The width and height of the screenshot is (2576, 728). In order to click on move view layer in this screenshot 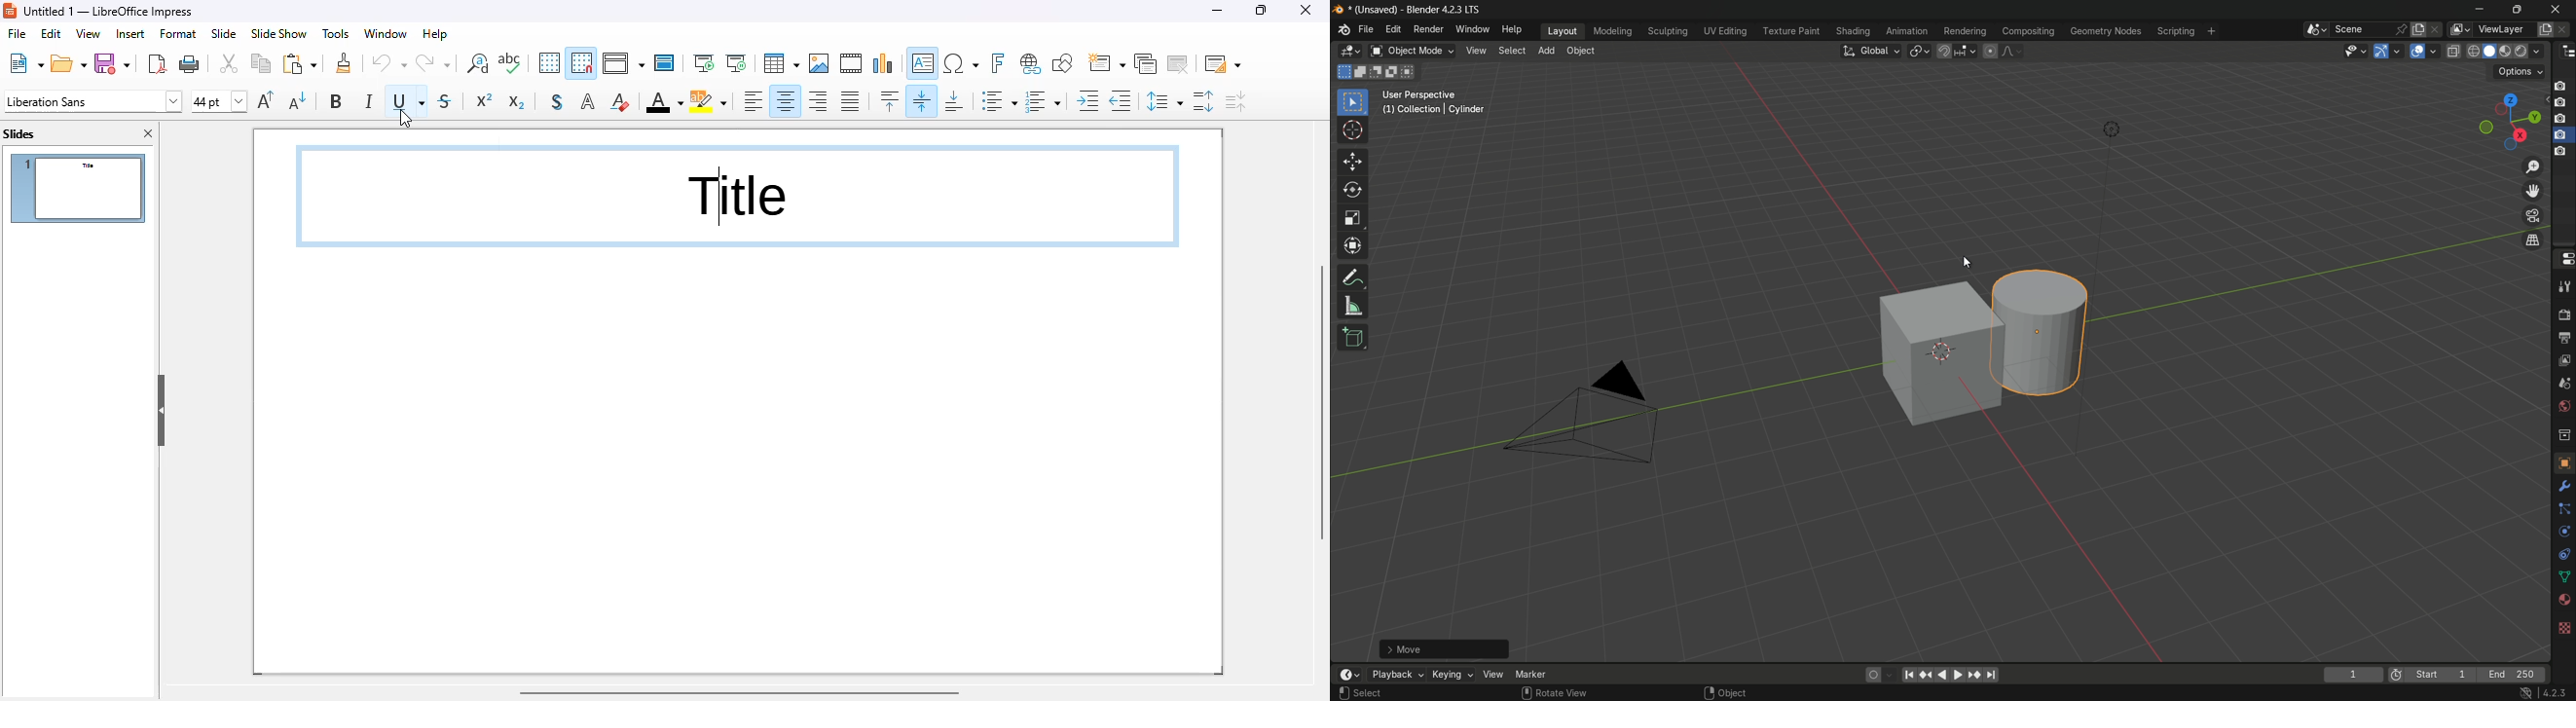, I will do `click(2533, 191)`.